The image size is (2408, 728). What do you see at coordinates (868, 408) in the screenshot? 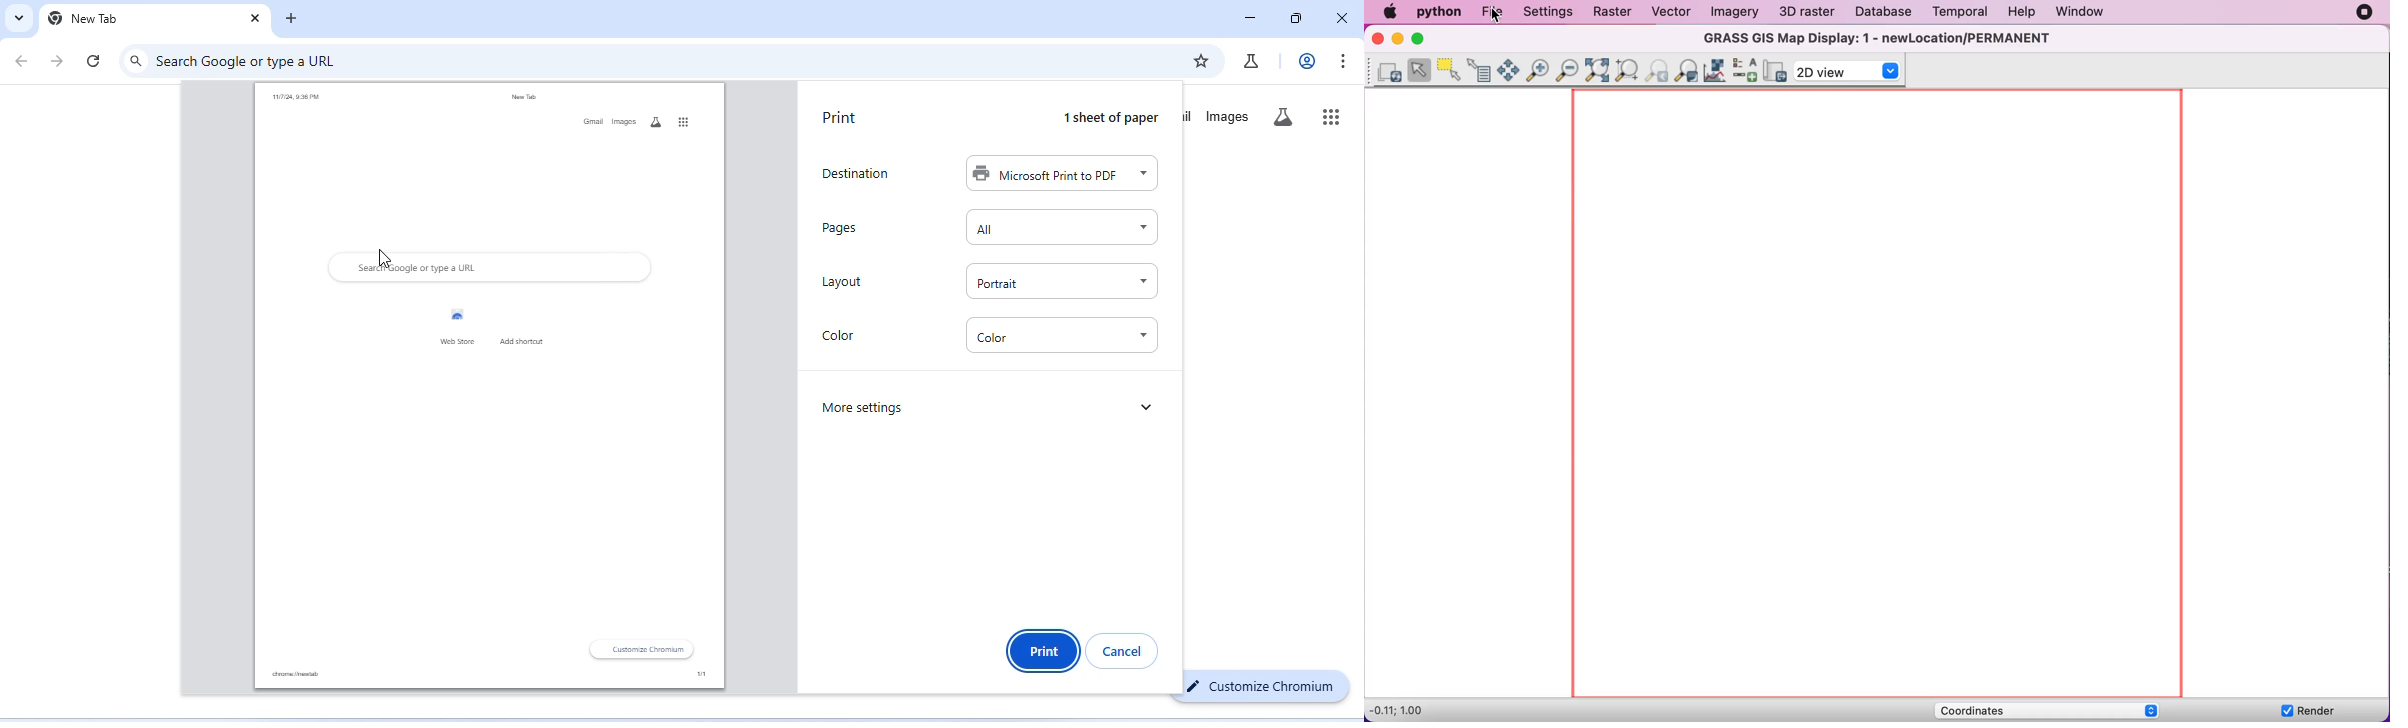
I see `more settings` at bounding box center [868, 408].